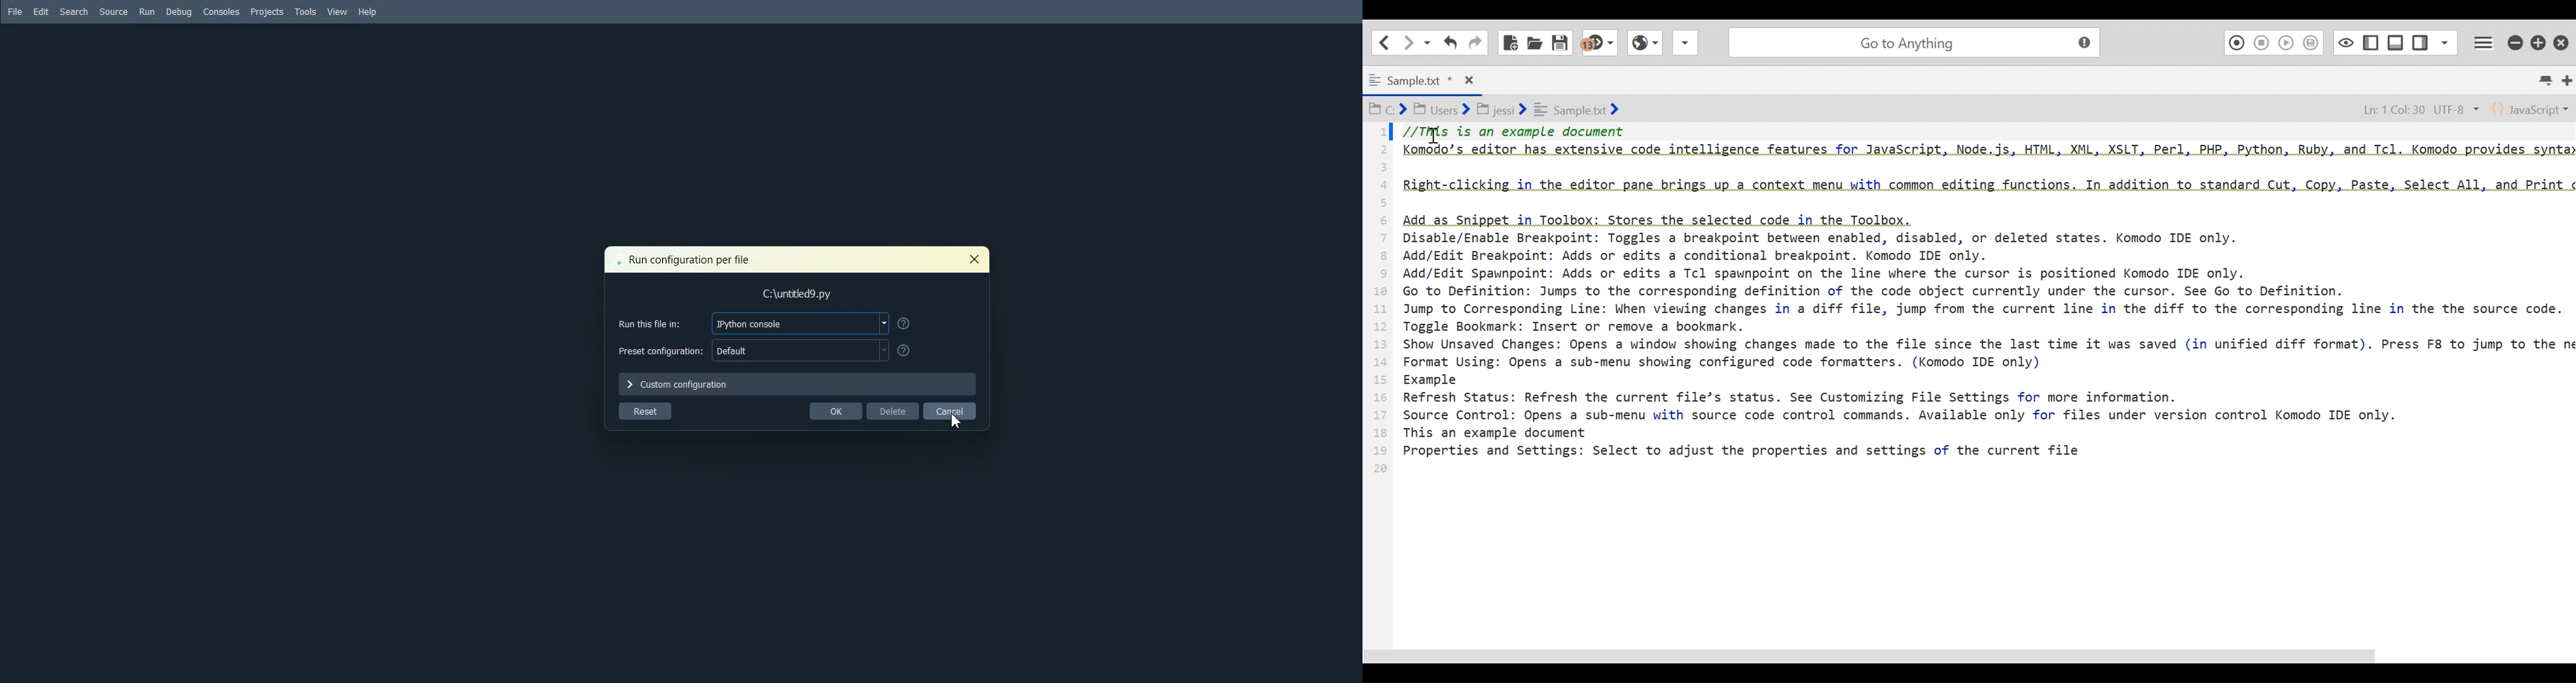 The height and width of the screenshot is (700, 2576). Describe the element at coordinates (1436, 140) in the screenshot. I see `cursor` at that location.